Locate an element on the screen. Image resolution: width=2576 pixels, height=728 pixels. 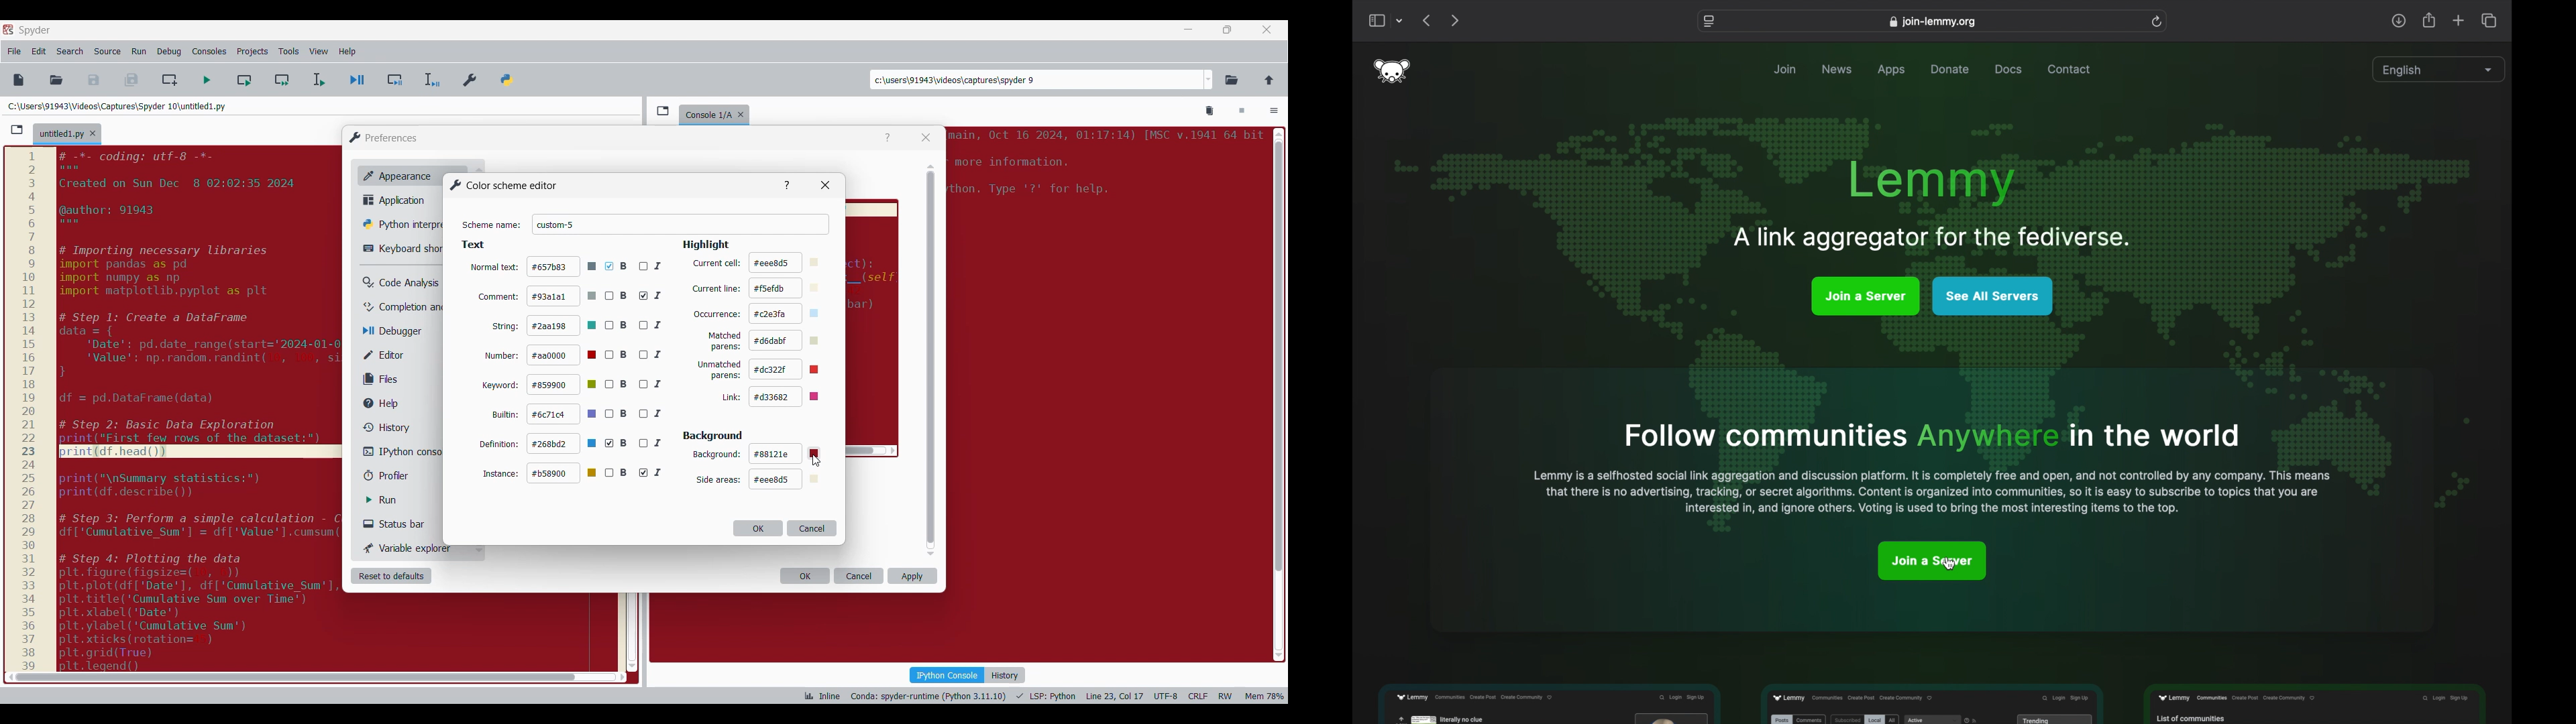
Python interpreter is located at coordinates (400, 224).